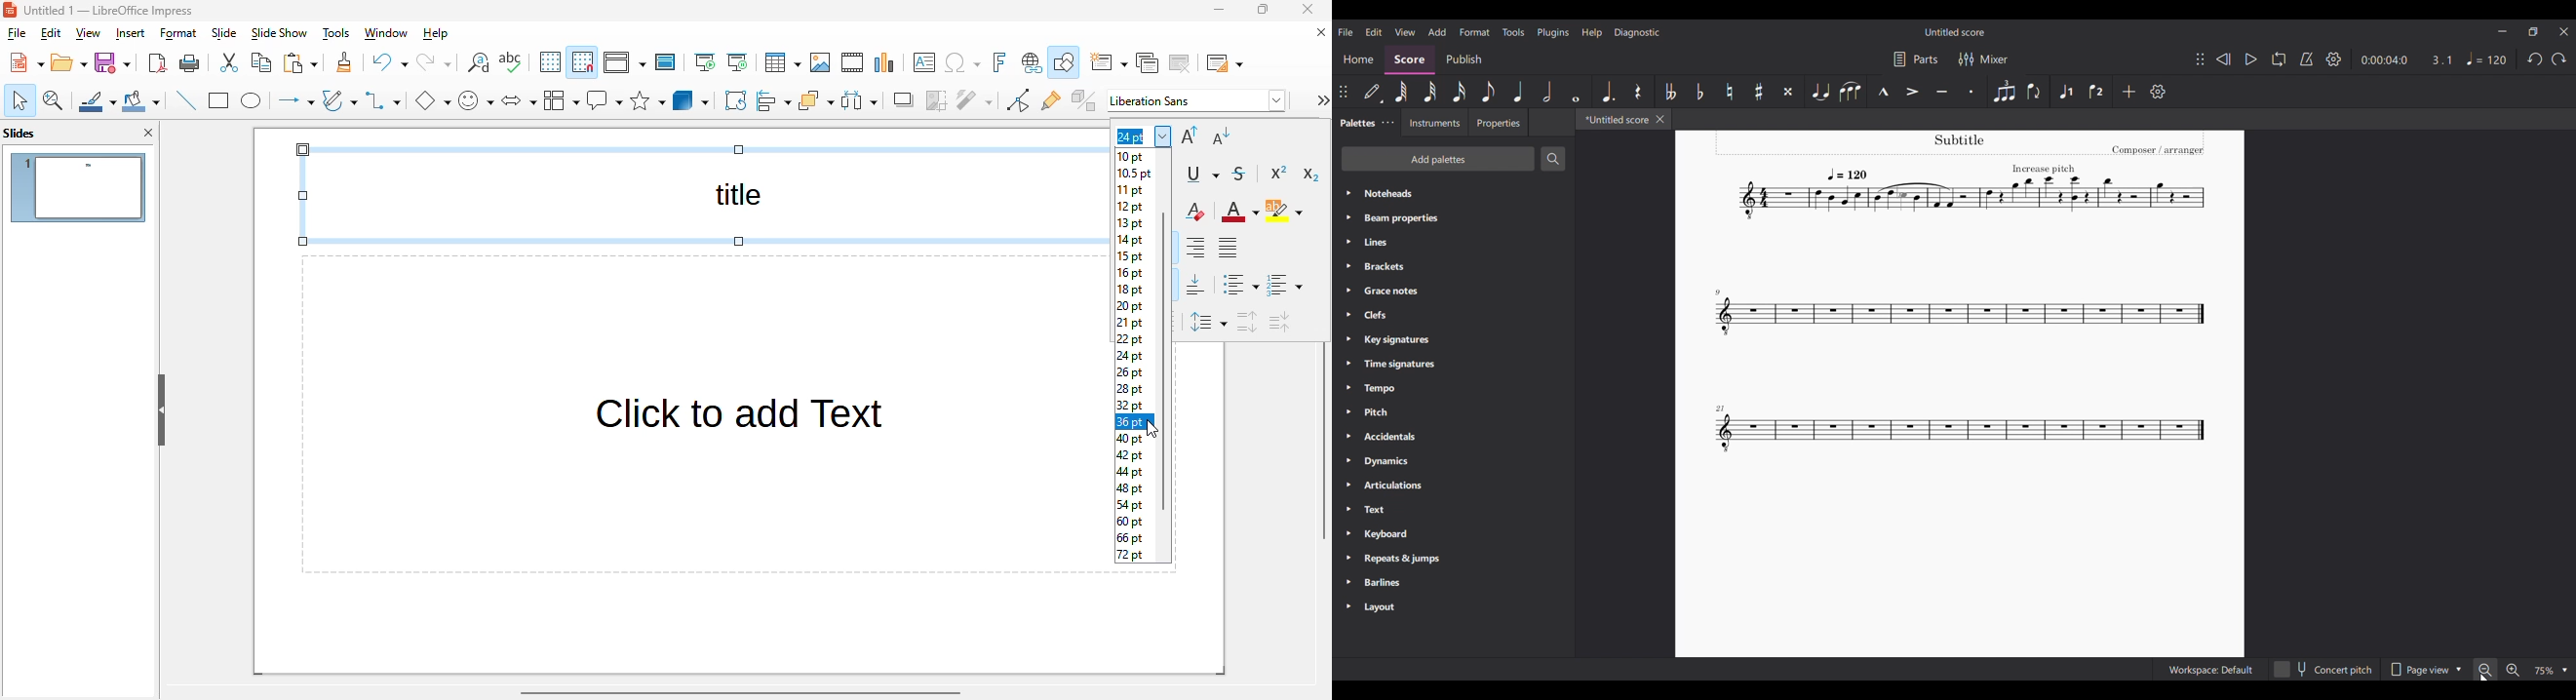 The width and height of the screenshot is (2576, 700). What do you see at coordinates (1131, 240) in the screenshot?
I see `14 pt` at bounding box center [1131, 240].